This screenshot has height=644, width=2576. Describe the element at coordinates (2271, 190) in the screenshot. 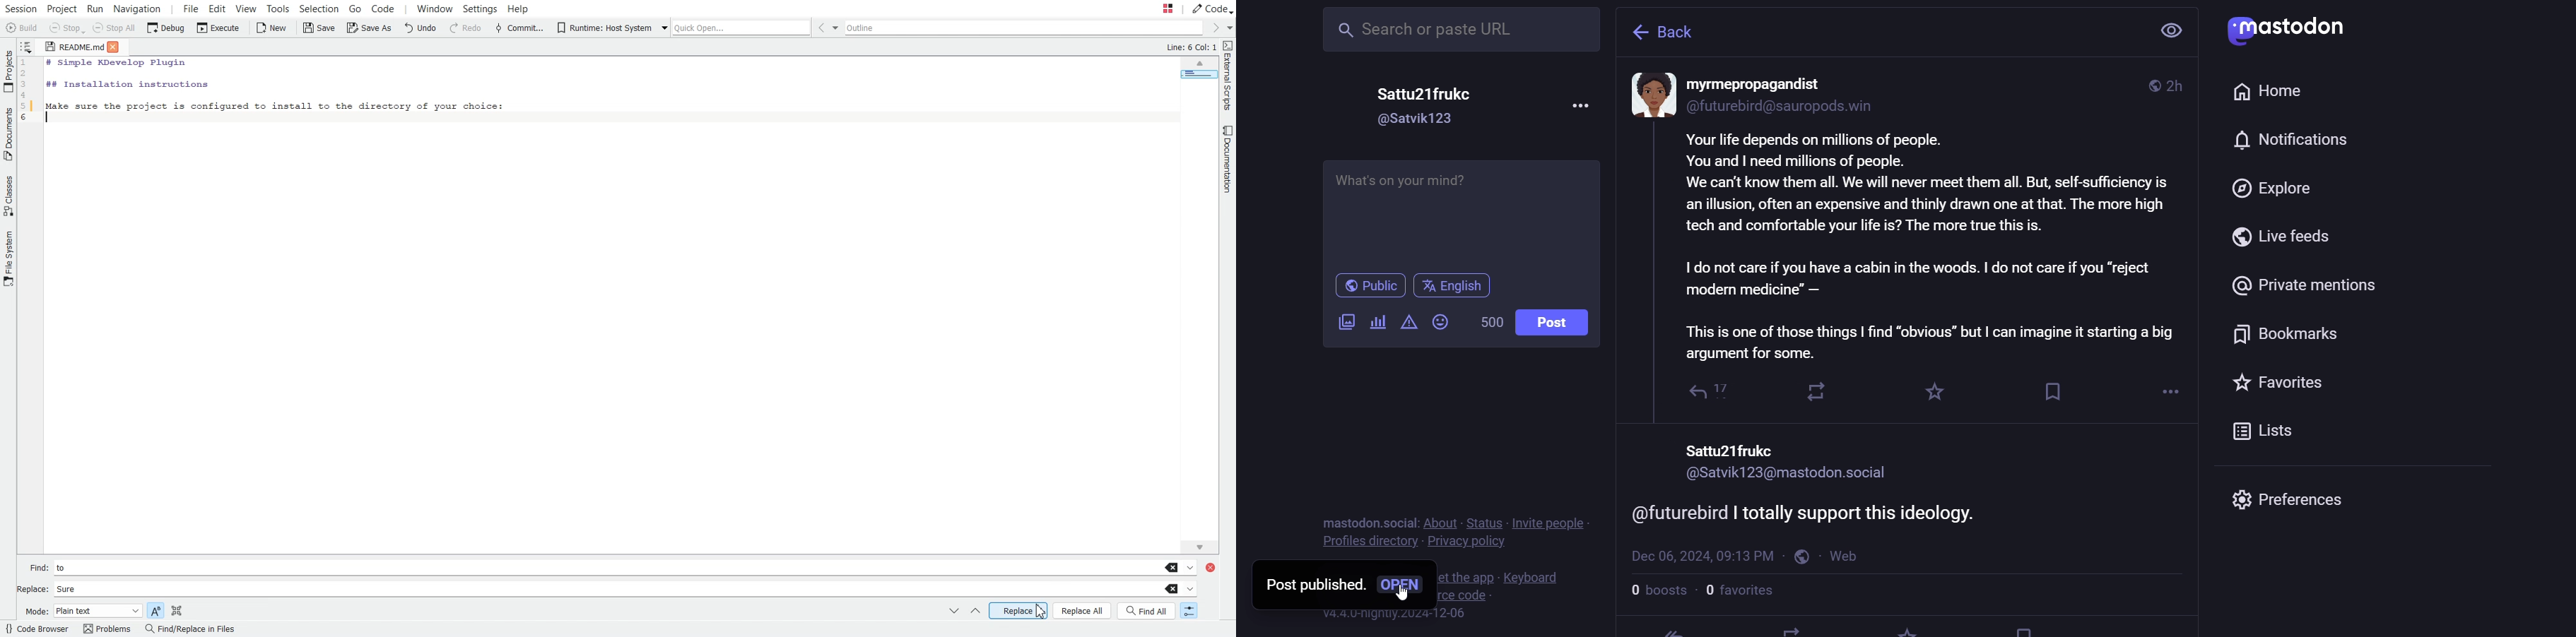

I see `explore` at that location.